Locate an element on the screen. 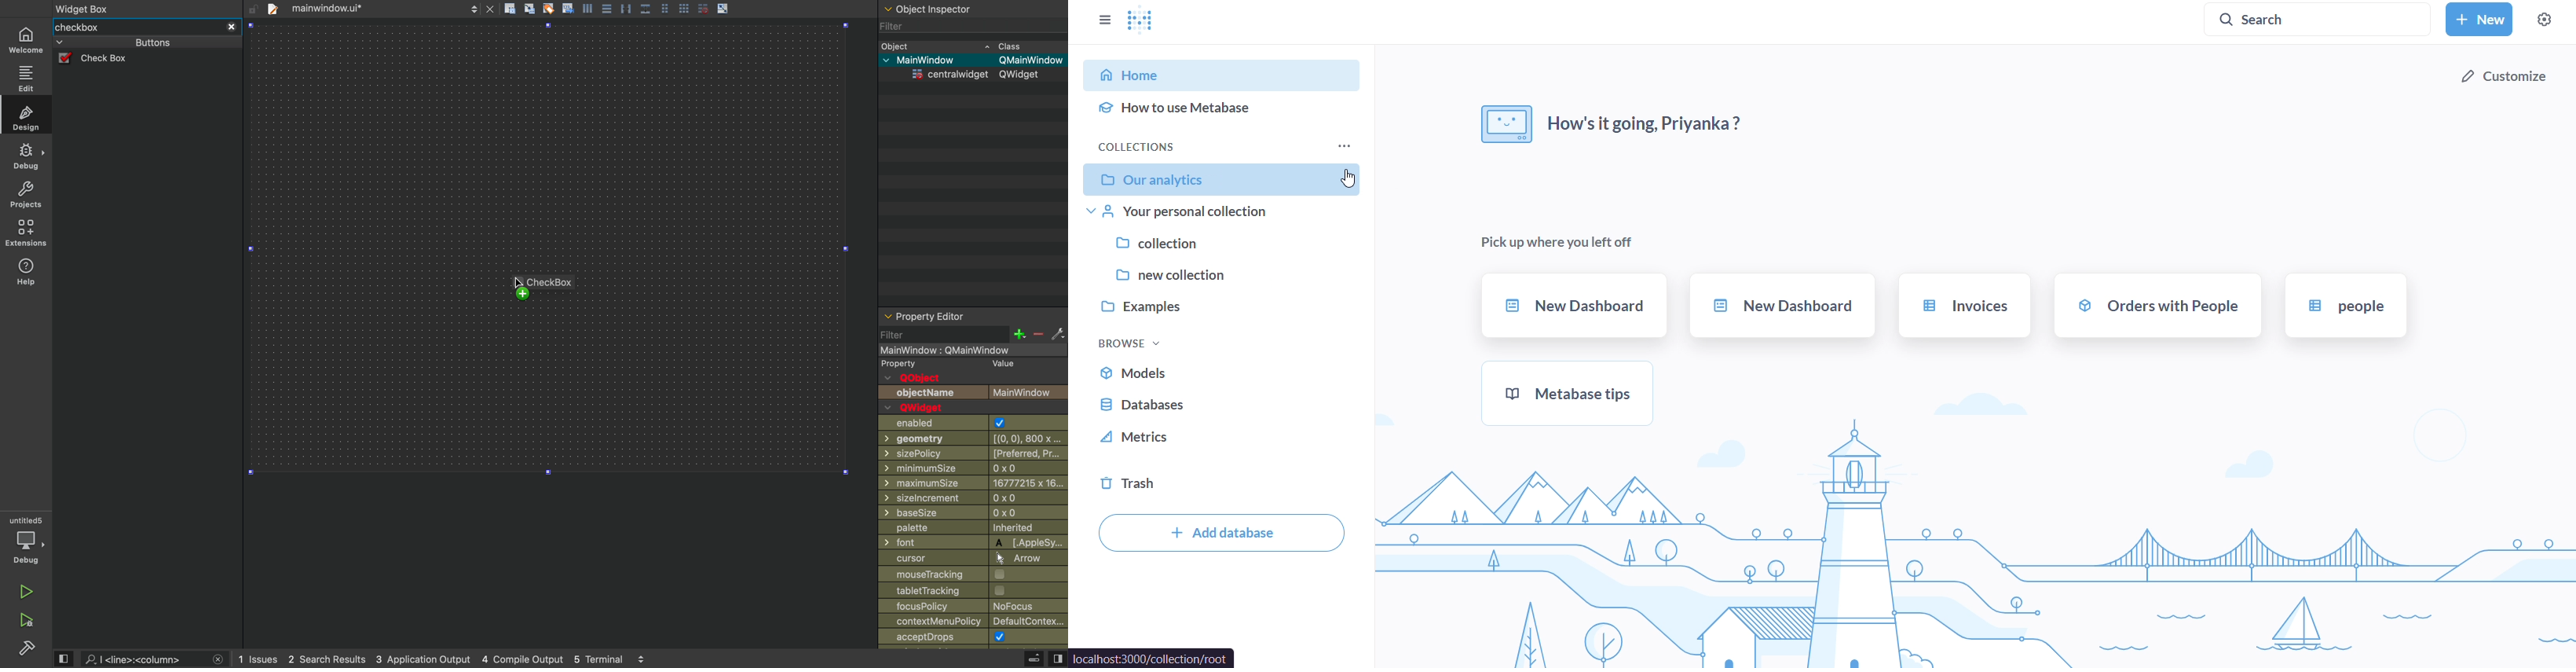 Image resolution: width=2576 pixels, height=672 pixels. help is located at coordinates (26, 275).